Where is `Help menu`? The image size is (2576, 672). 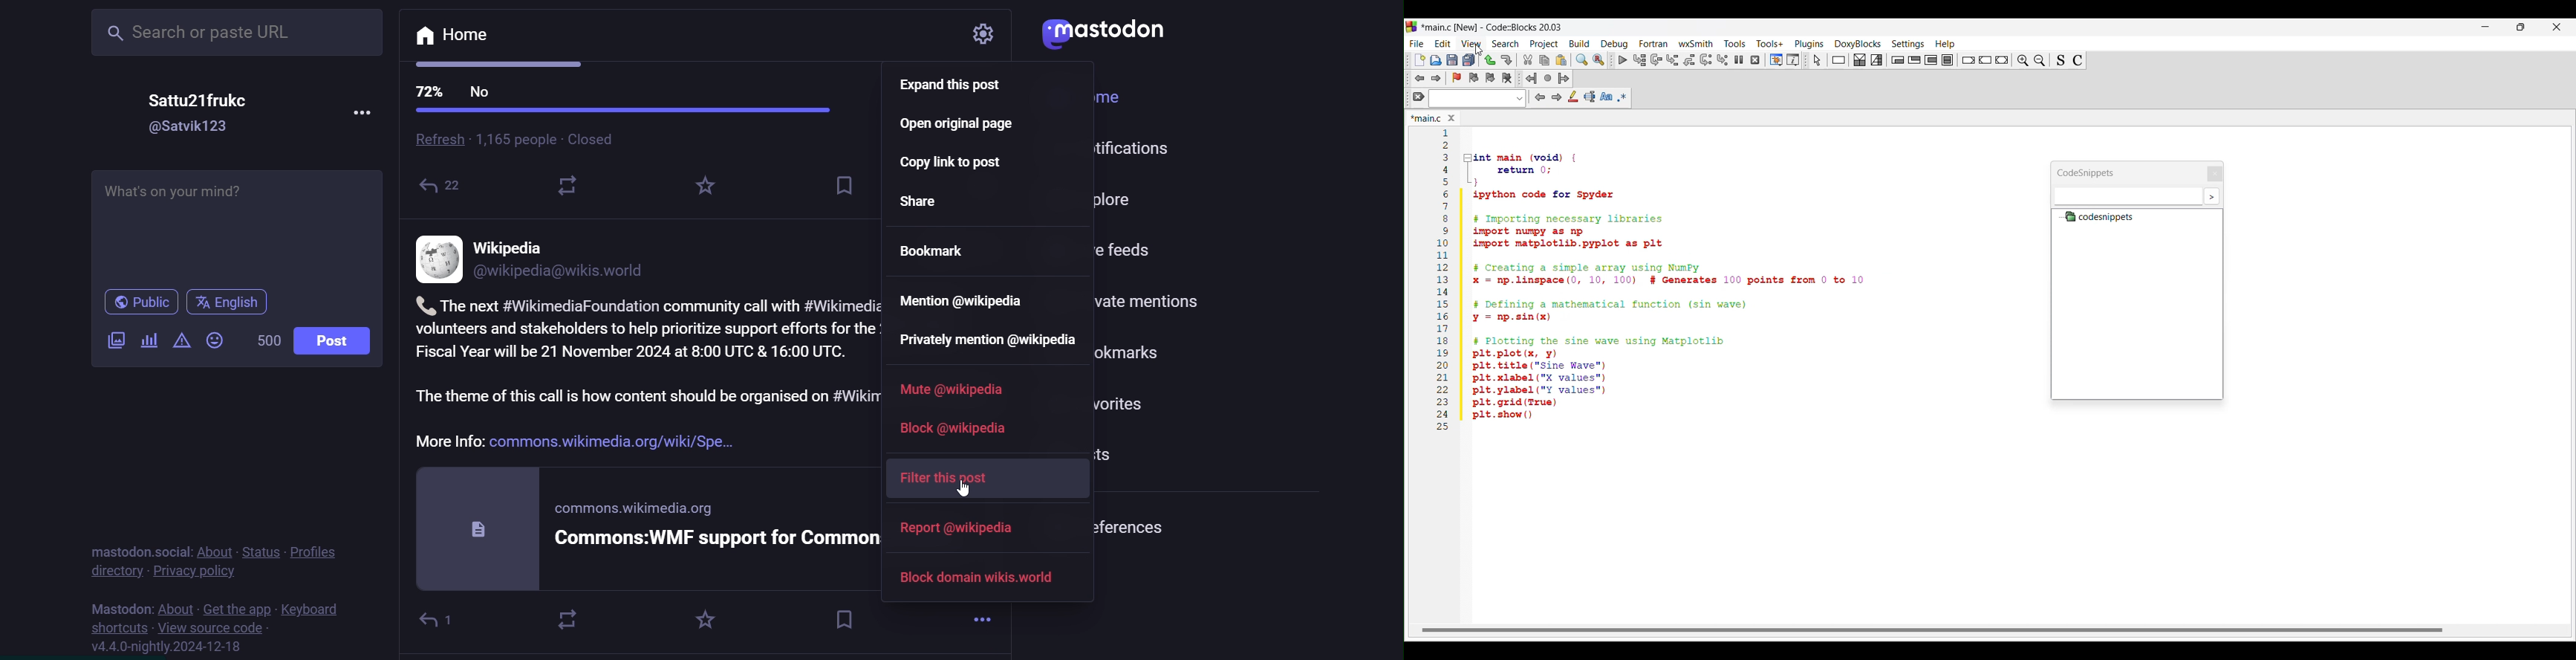
Help menu is located at coordinates (1945, 44).